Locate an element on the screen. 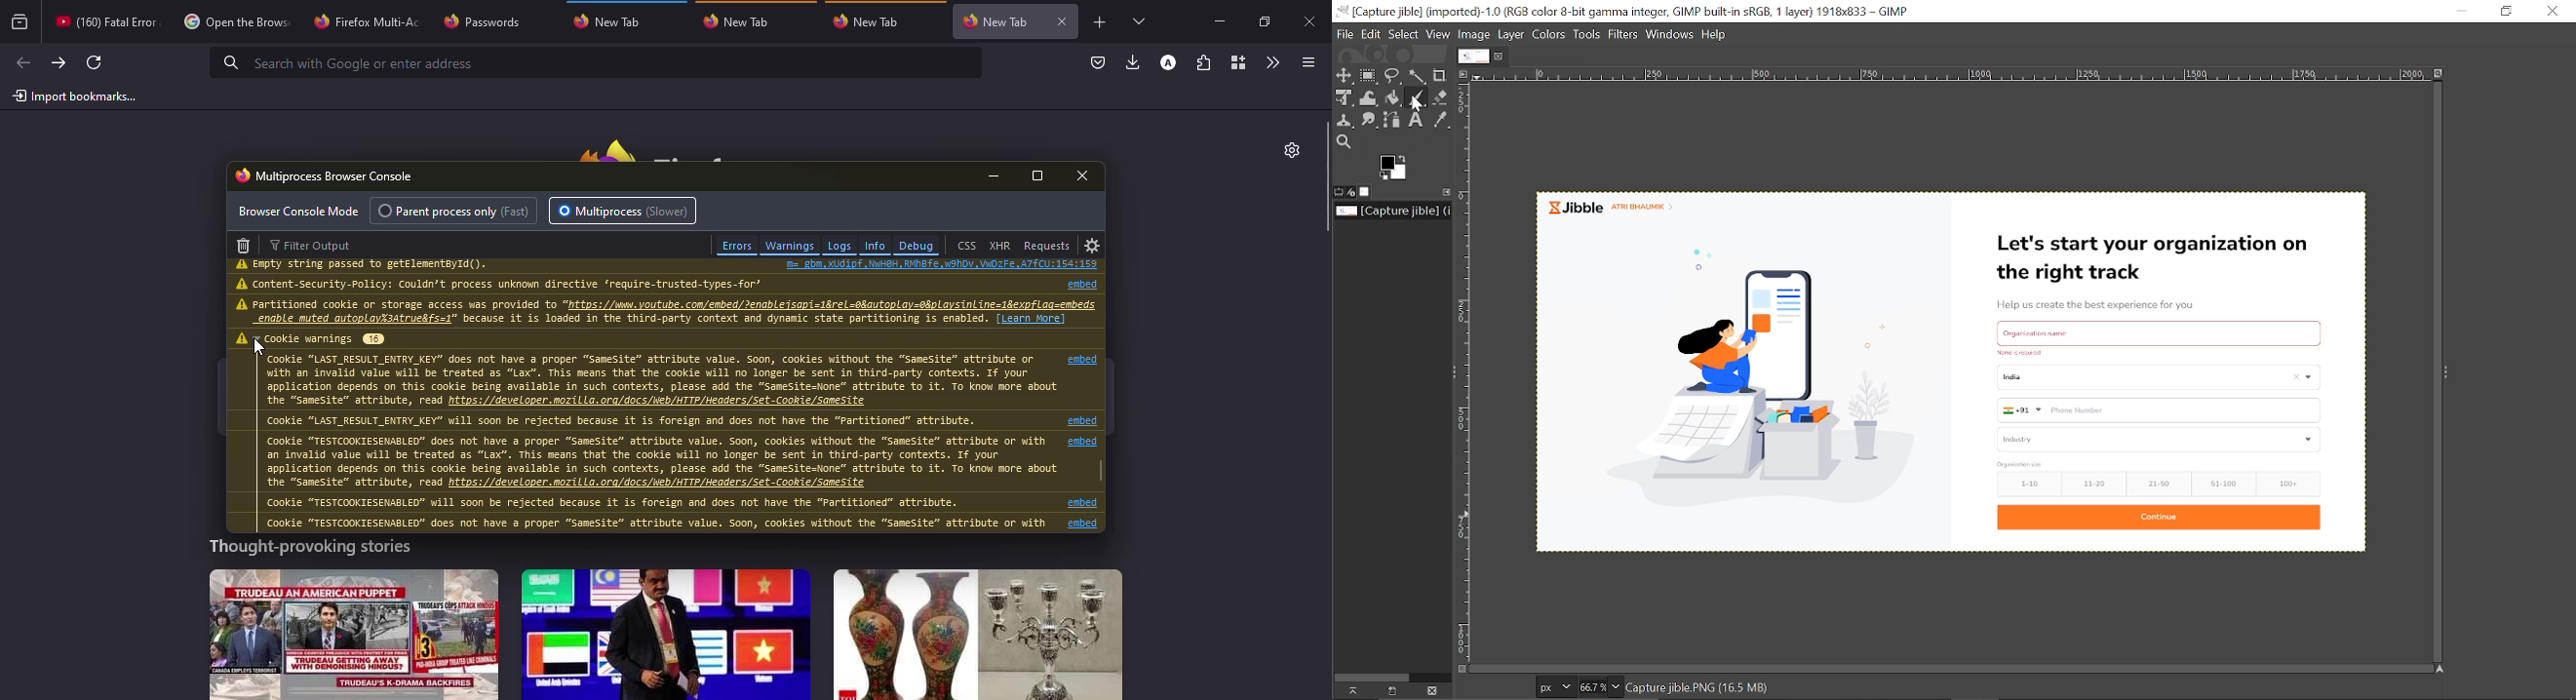 This screenshot has width=2576, height=700. Minimize is located at coordinates (2462, 10).